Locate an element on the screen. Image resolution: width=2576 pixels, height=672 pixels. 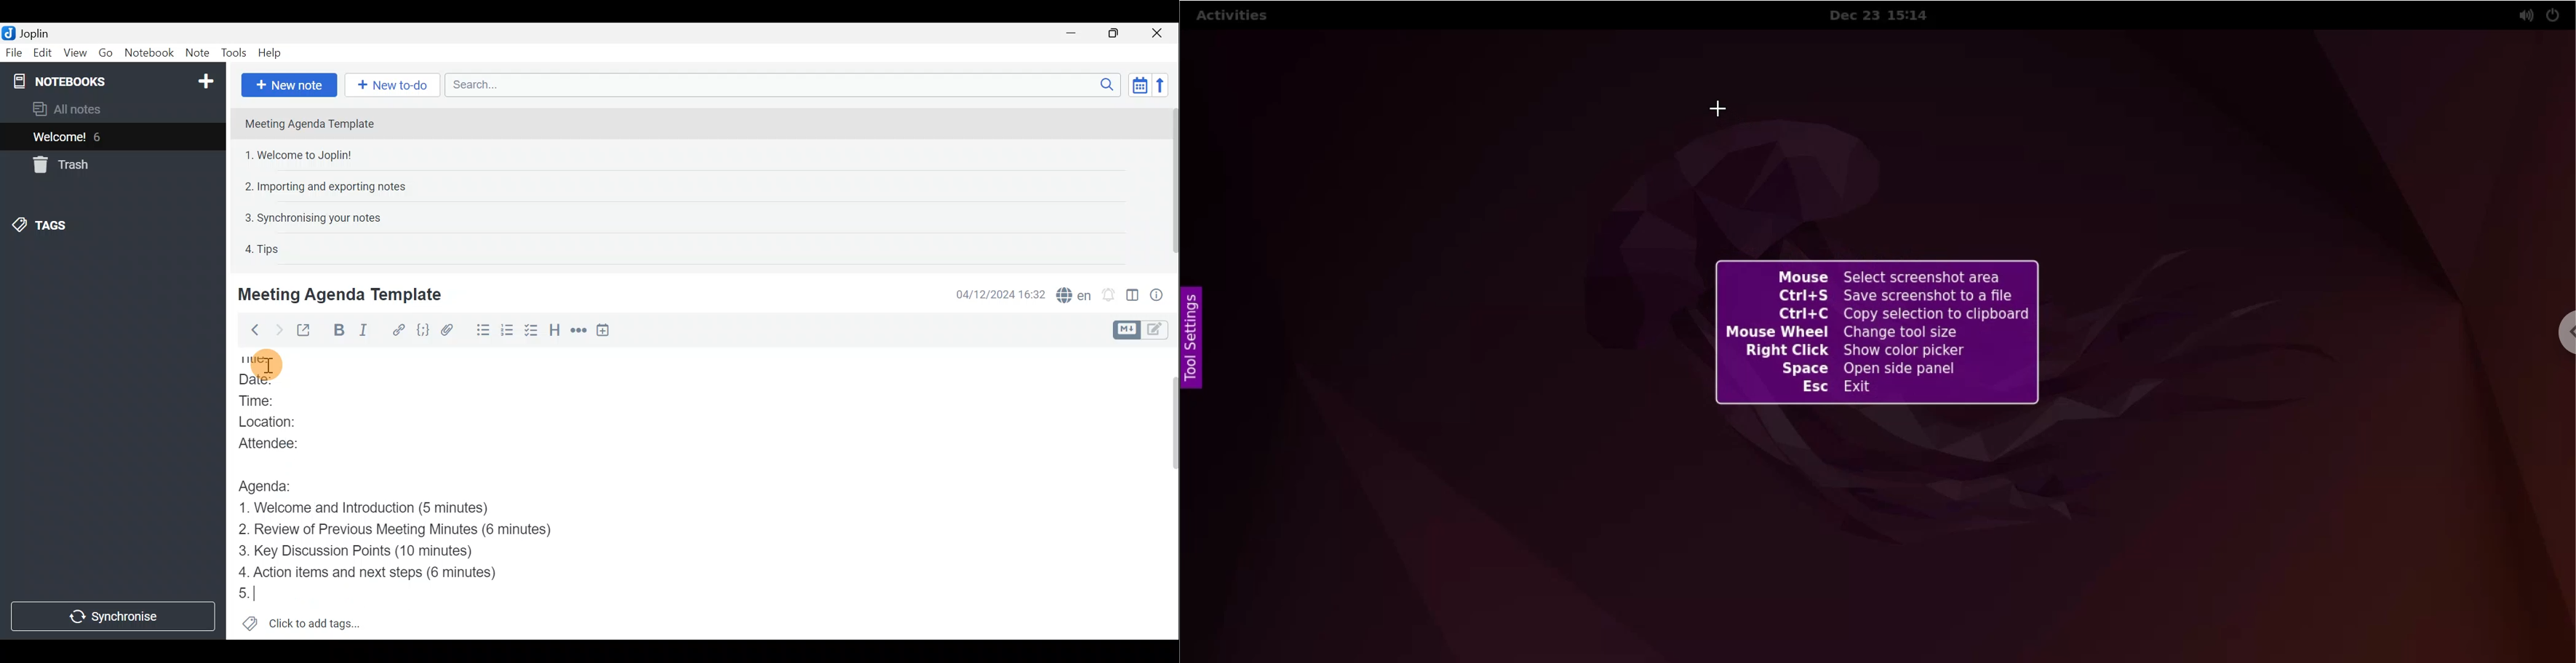
Numbered list is located at coordinates (507, 332).